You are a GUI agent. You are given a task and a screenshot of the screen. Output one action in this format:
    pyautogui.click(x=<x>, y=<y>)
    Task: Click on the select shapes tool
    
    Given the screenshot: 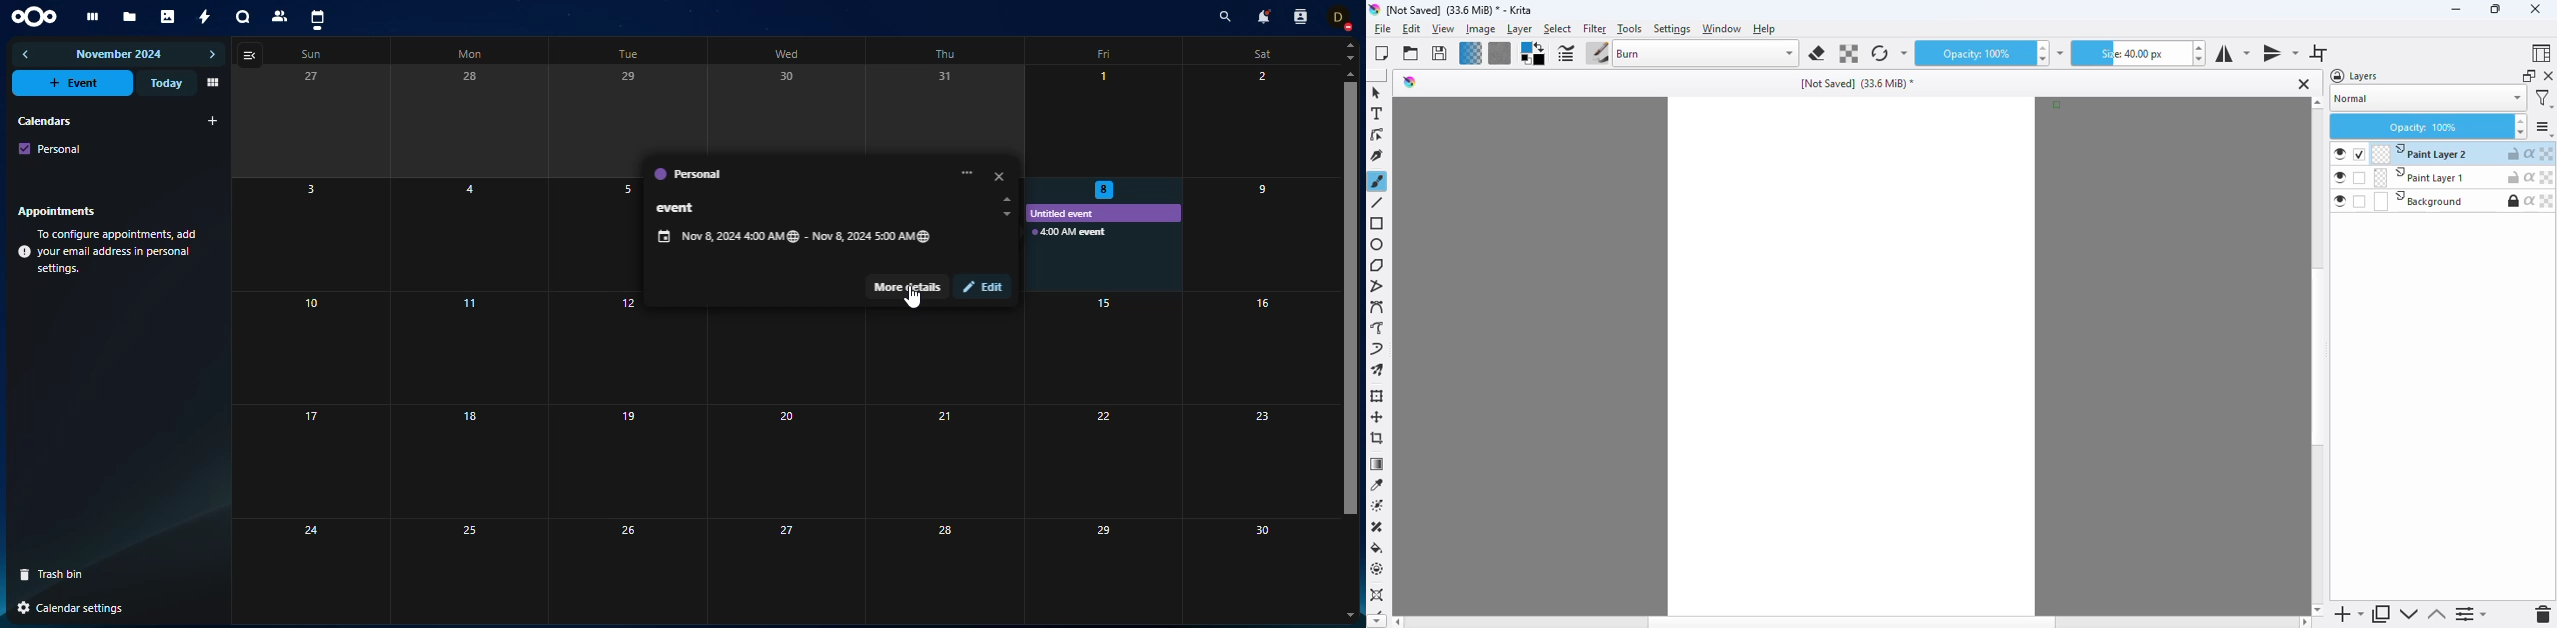 What is the action you would take?
    pyautogui.click(x=1376, y=92)
    